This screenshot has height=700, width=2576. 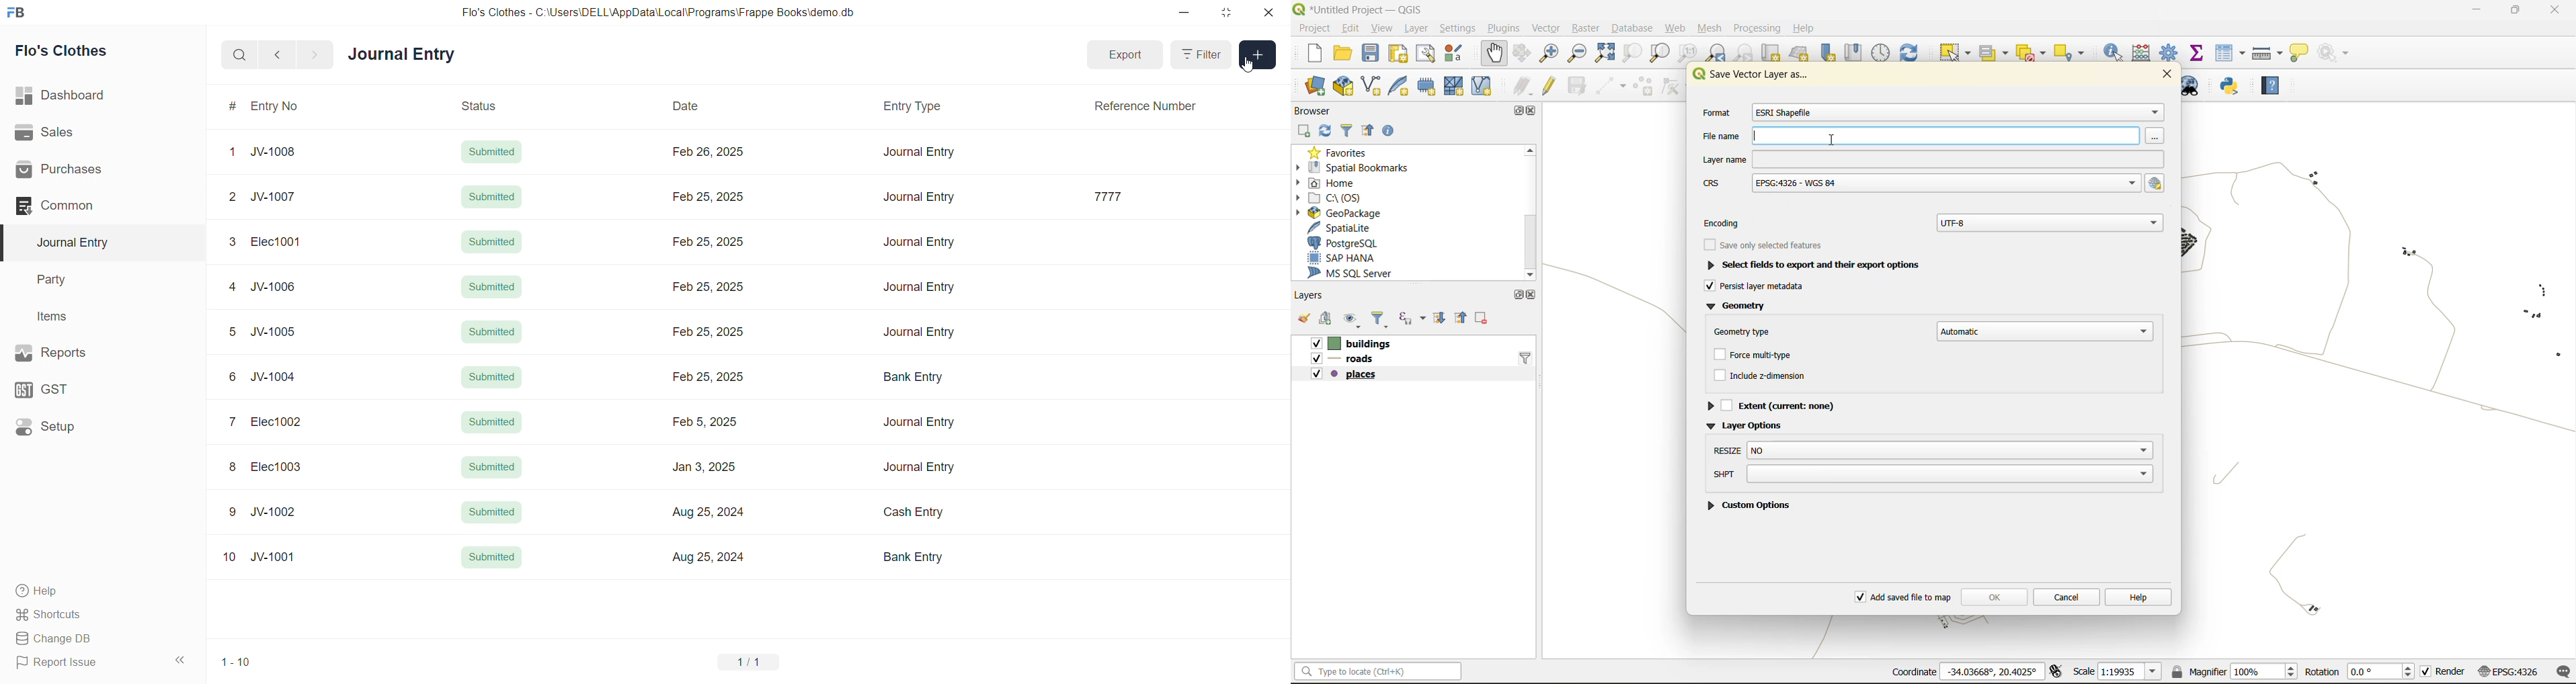 I want to click on Submitted, so click(x=495, y=288).